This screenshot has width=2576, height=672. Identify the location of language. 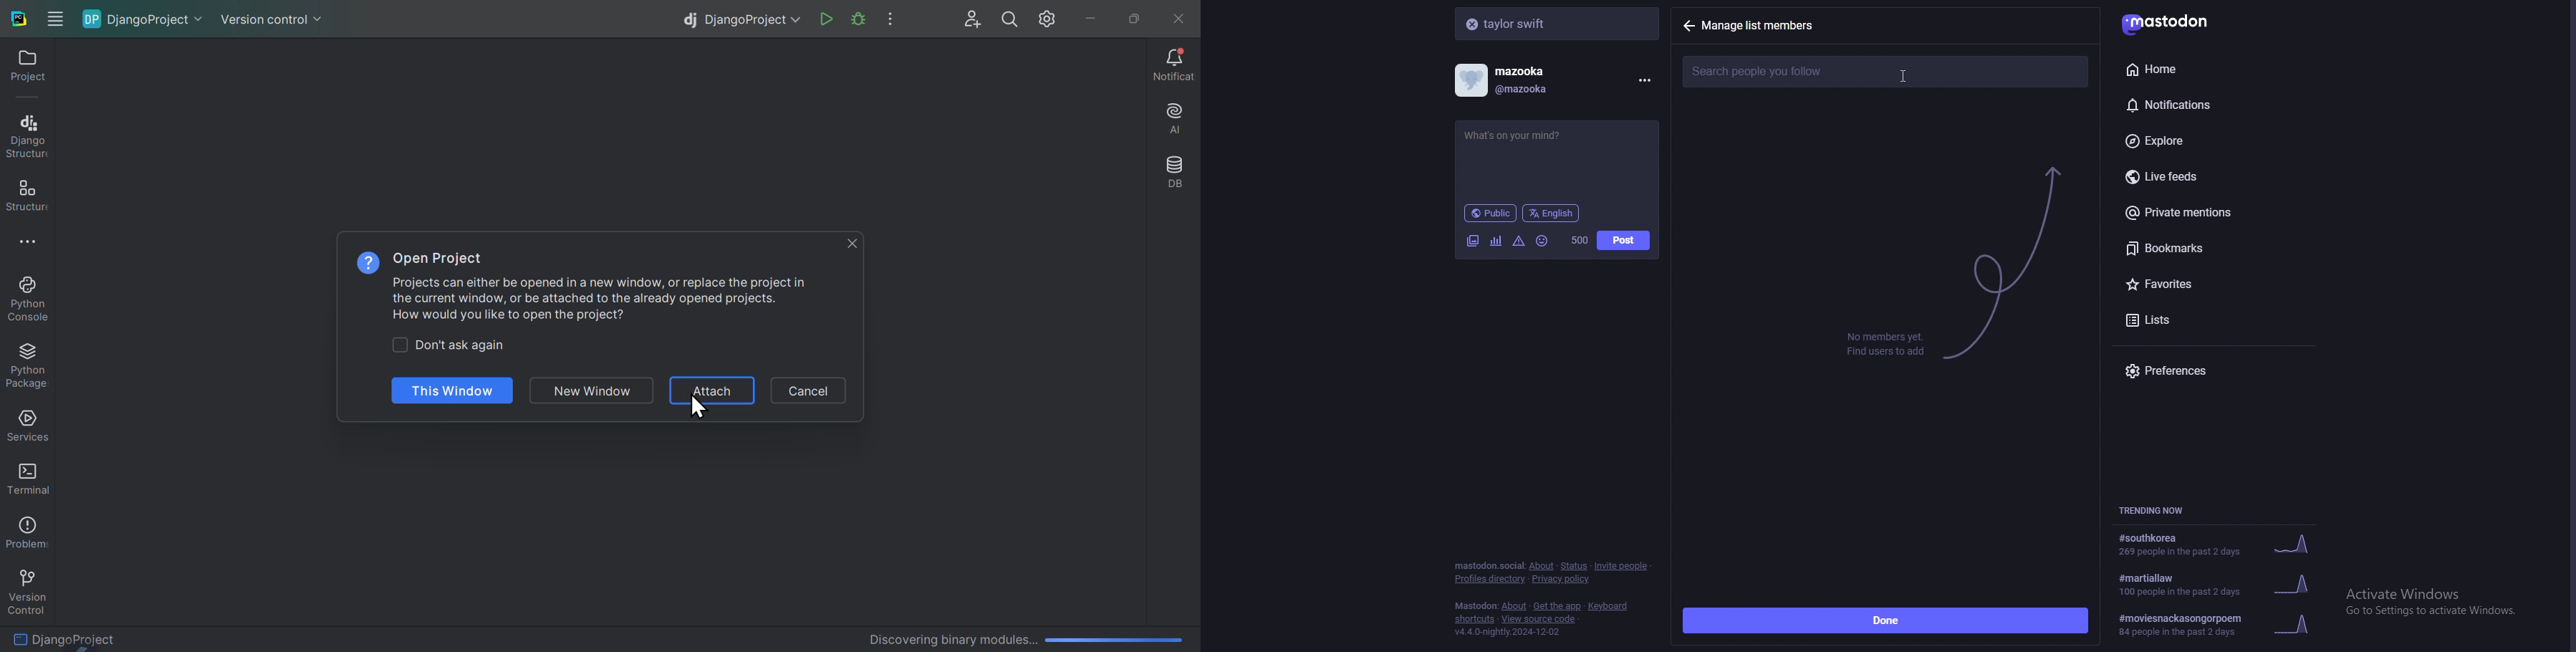
(1552, 212).